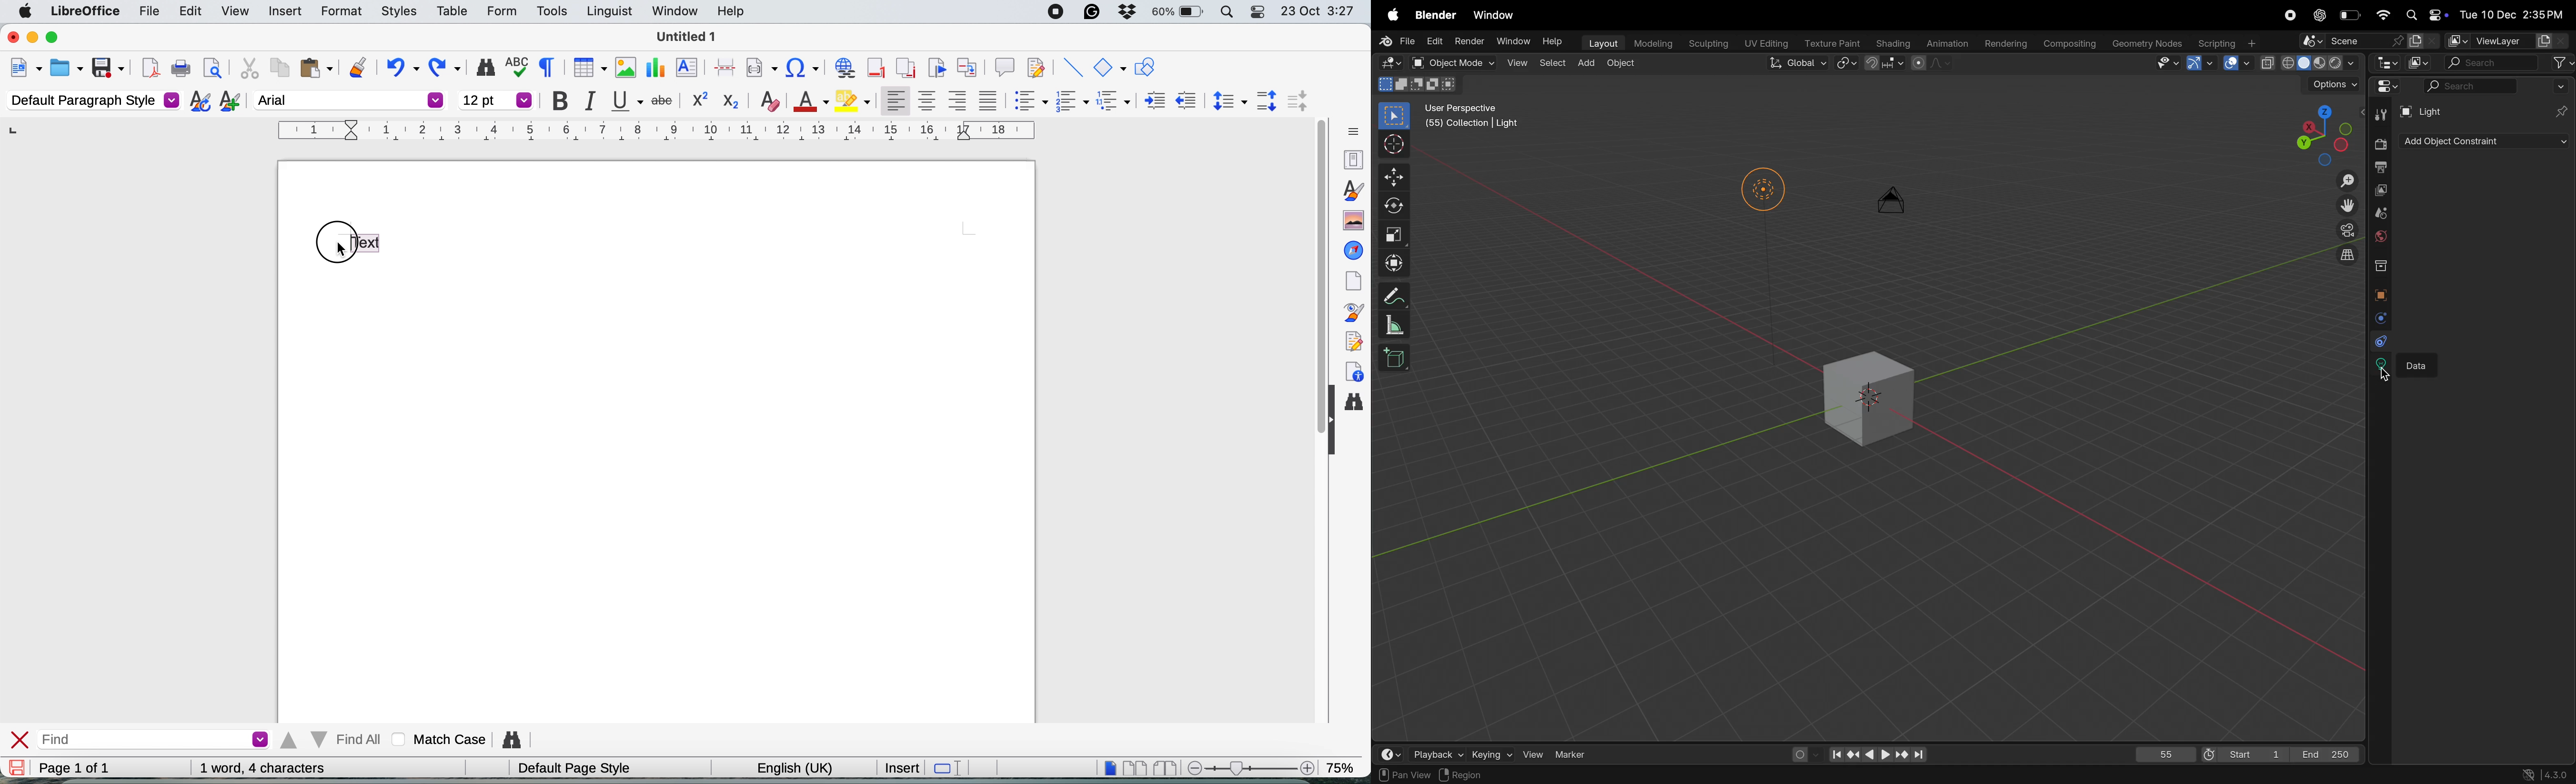  Describe the element at coordinates (2517, 17) in the screenshot. I see `date and time` at that location.